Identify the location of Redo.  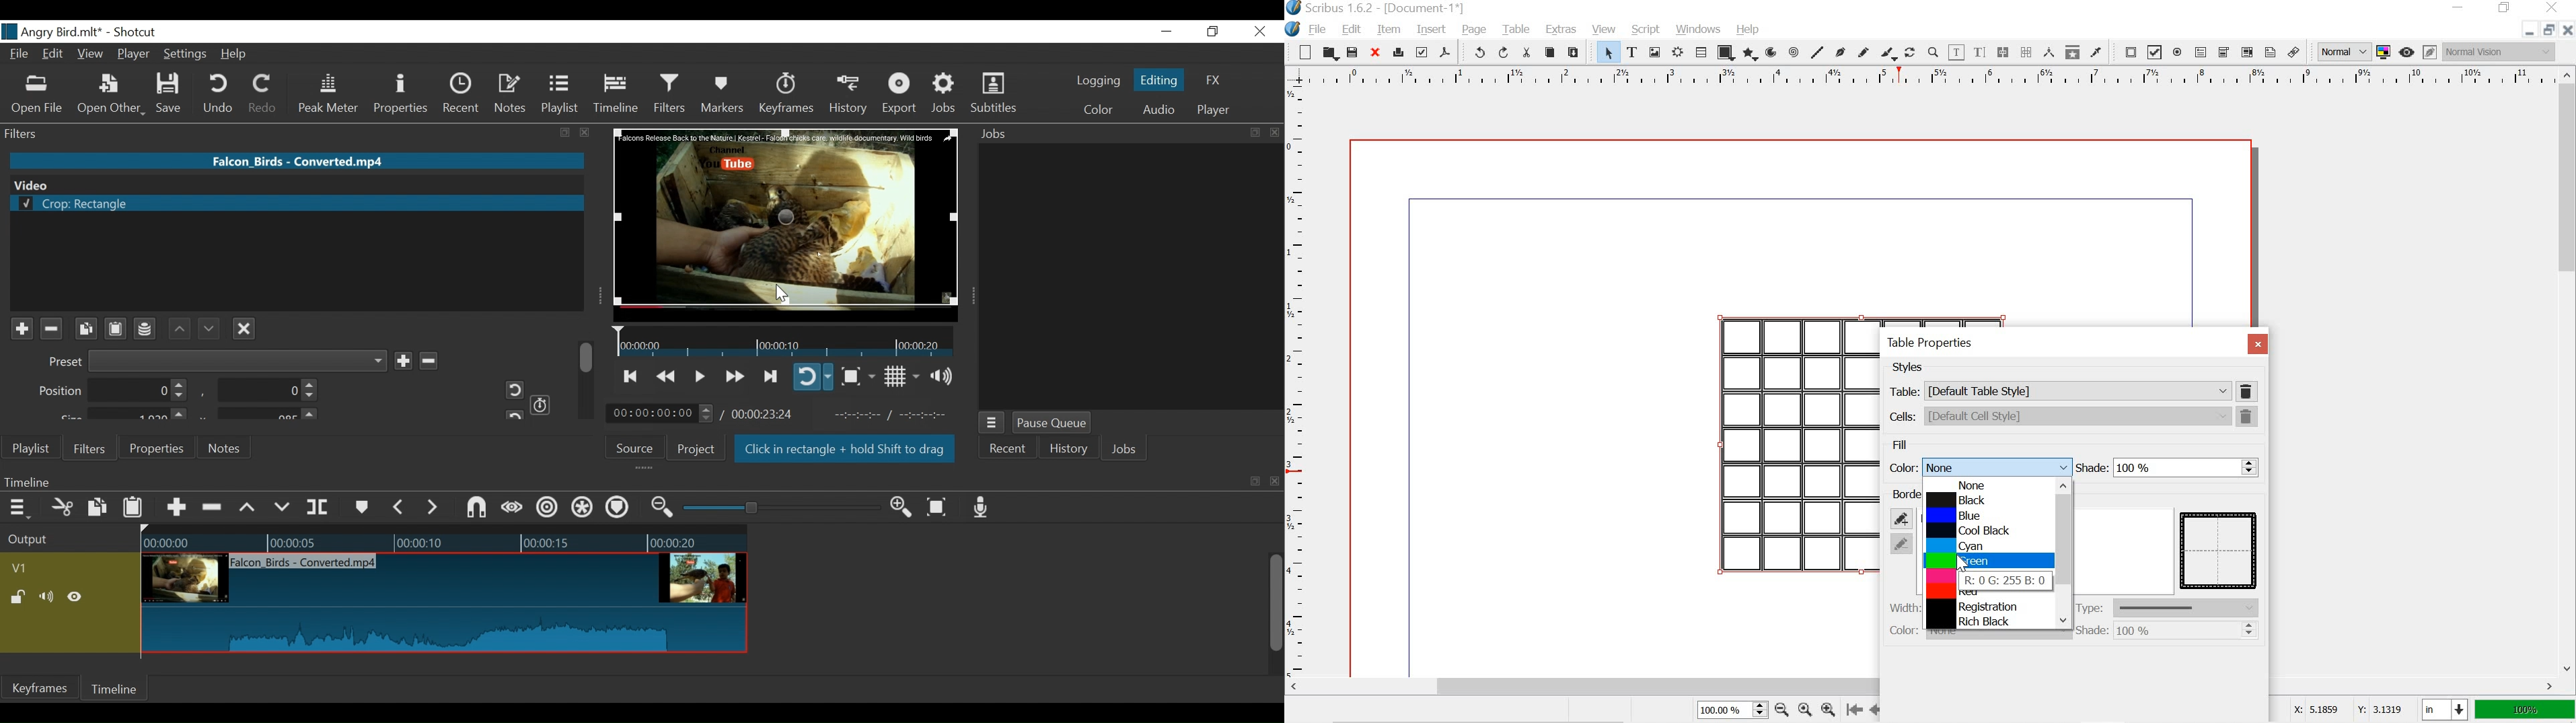
(264, 94).